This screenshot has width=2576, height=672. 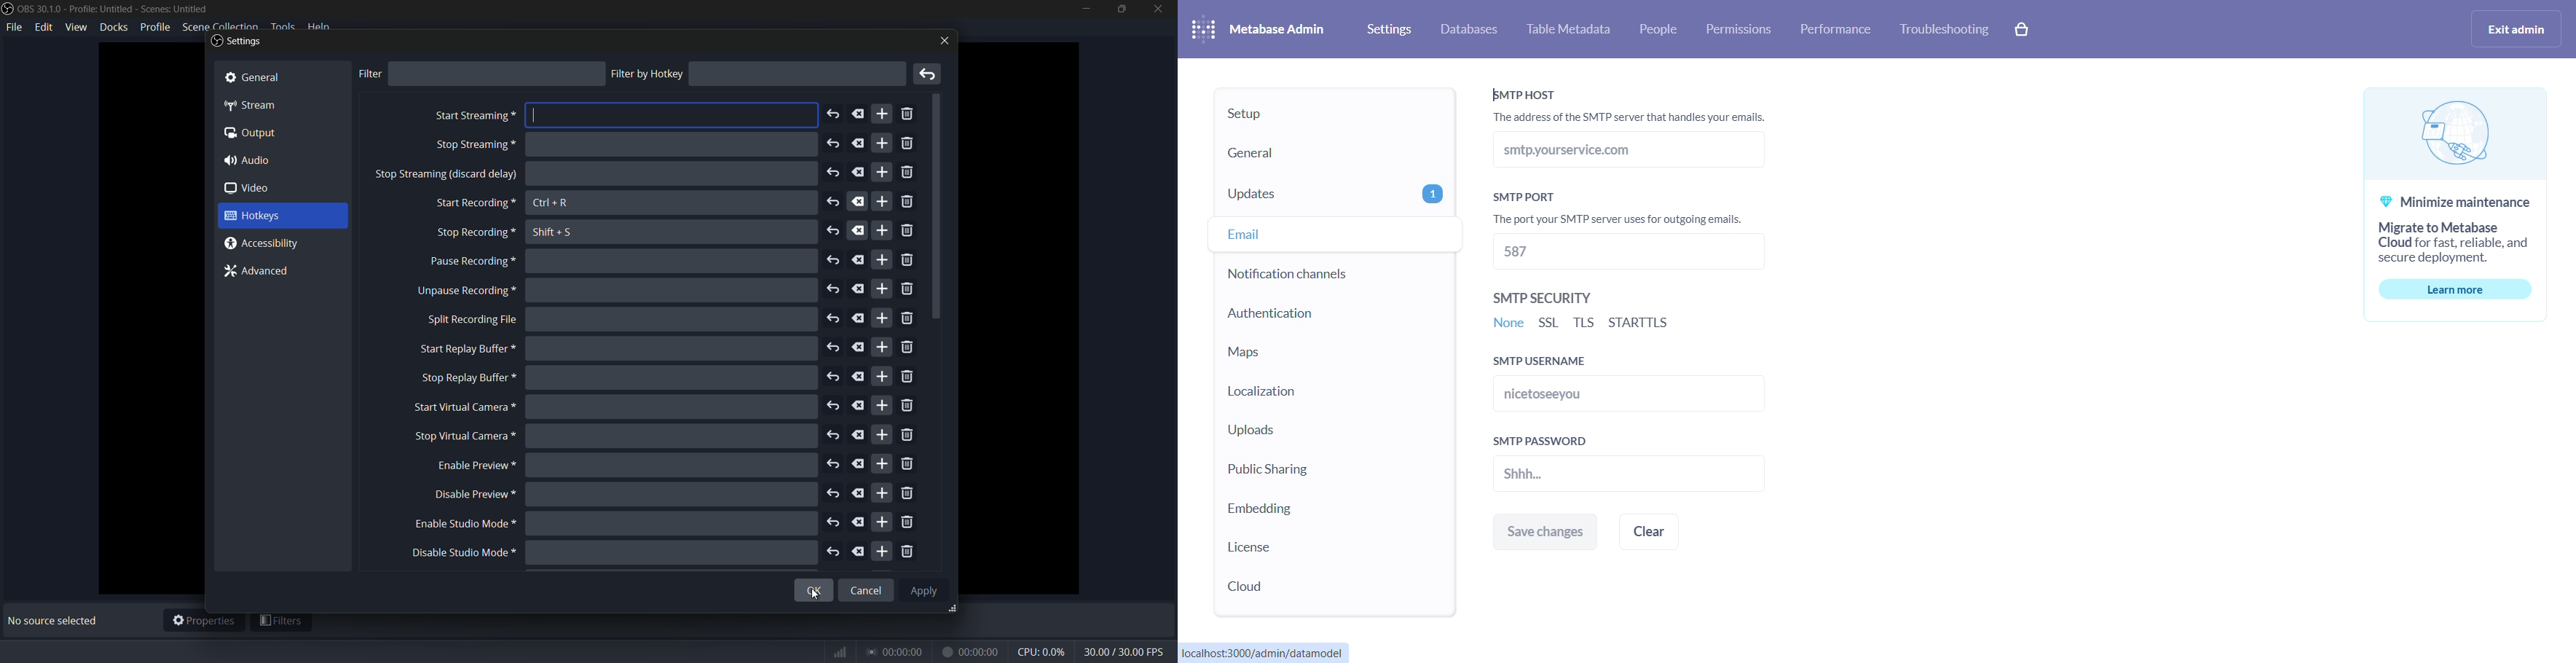 What do you see at coordinates (833, 203) in the screenshot?
I see `undo` at bounding box center [833, 203].